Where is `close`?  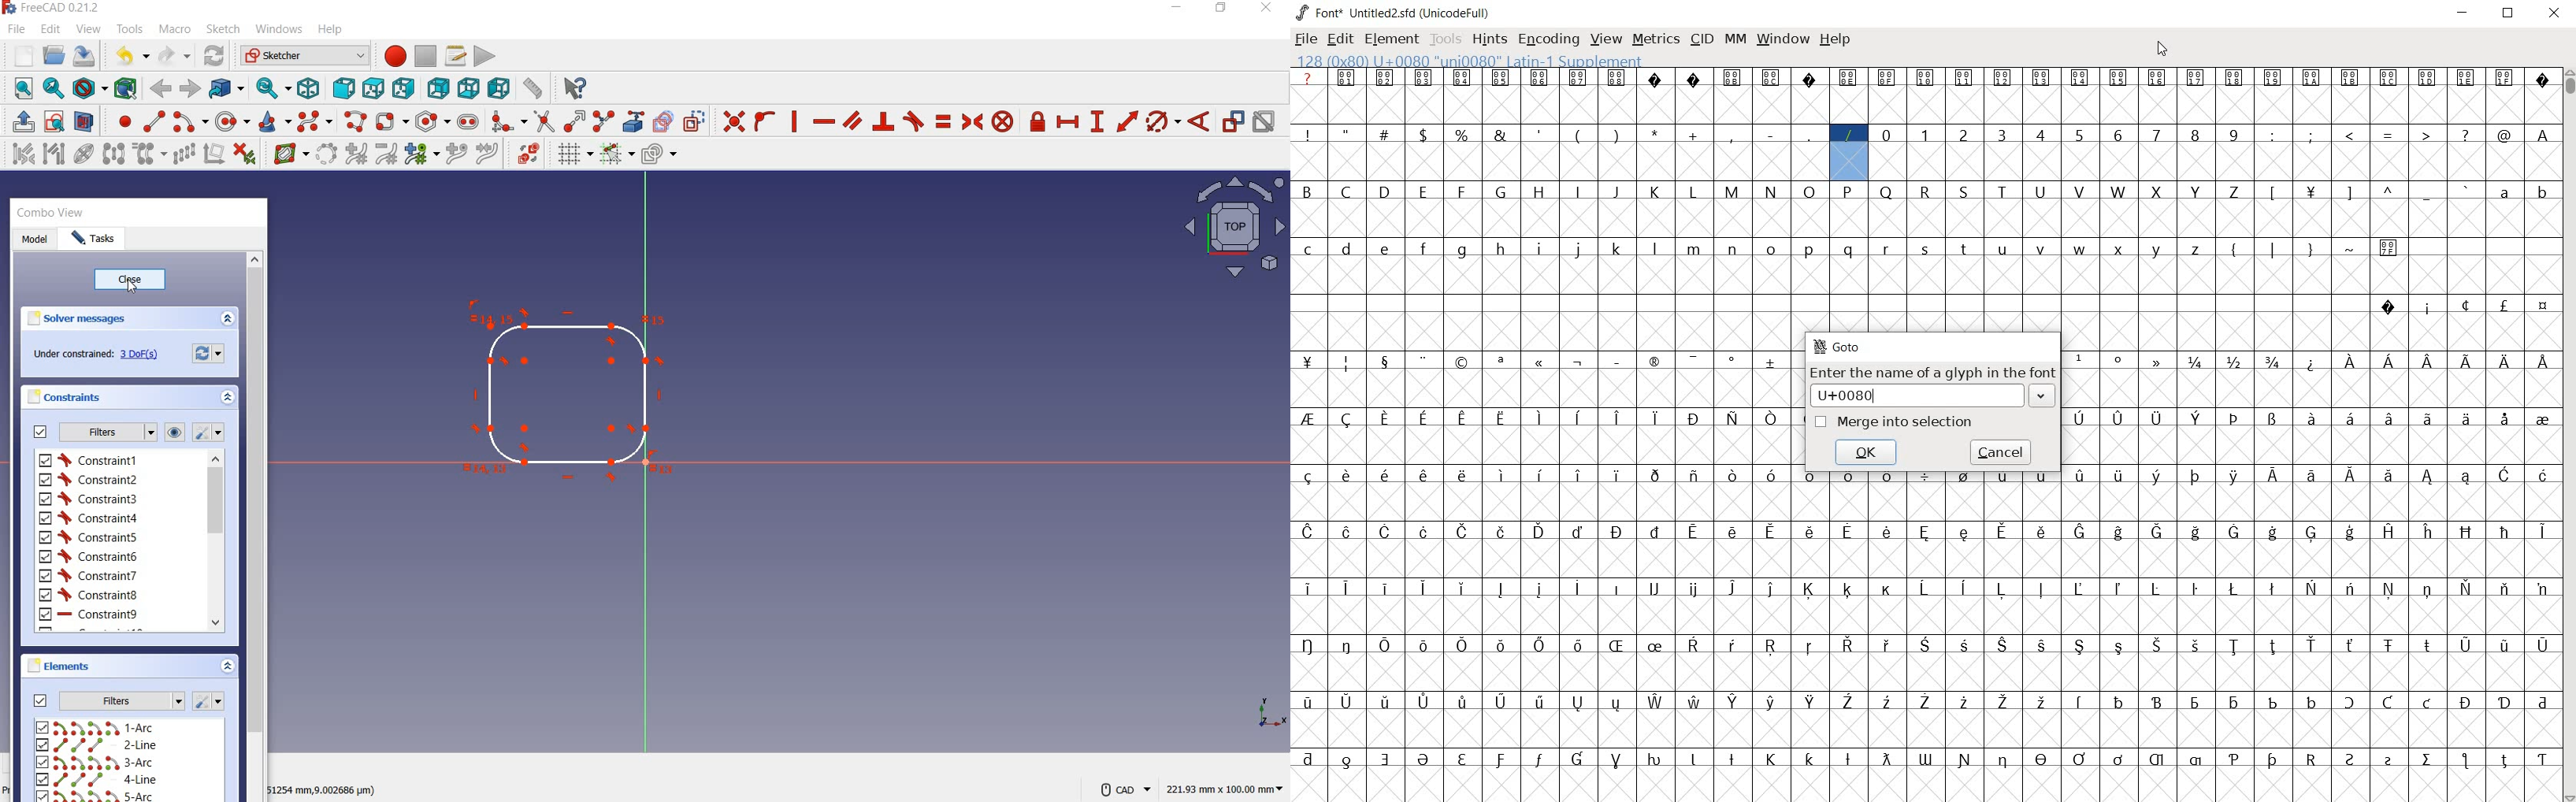 close is located at coordinates (131, 280).